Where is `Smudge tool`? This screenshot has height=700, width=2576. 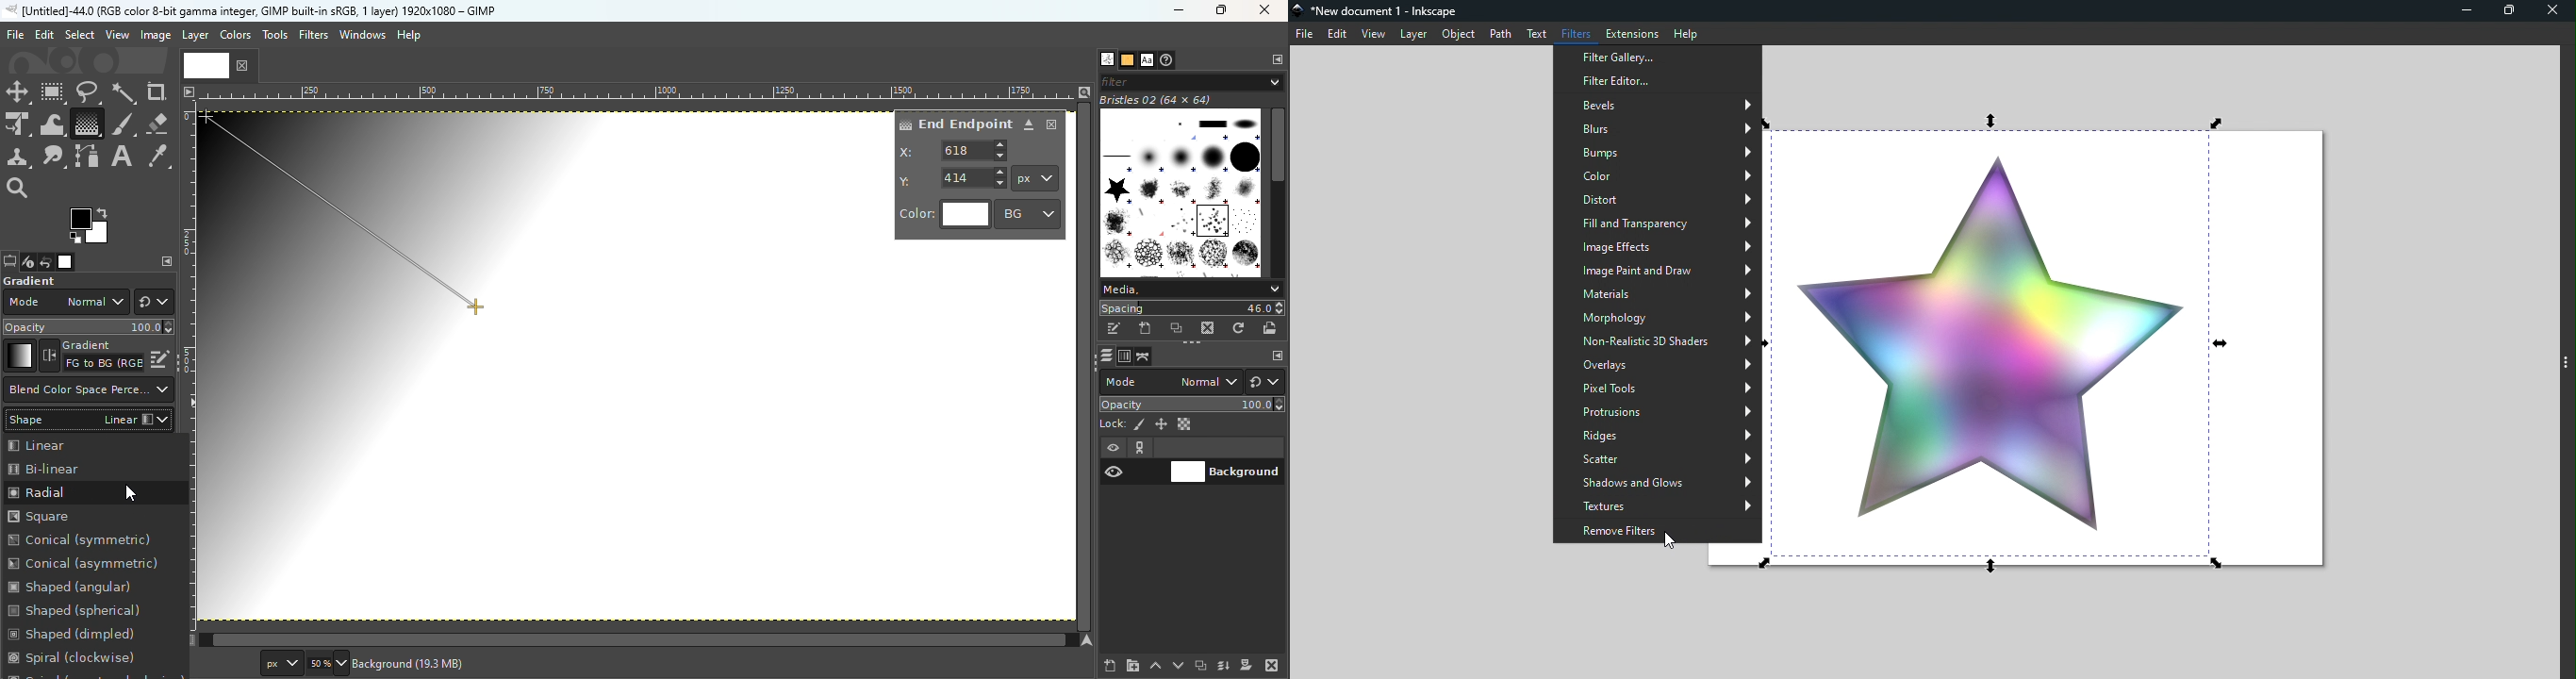
Smudge tool is located at coordinates (54, 157).